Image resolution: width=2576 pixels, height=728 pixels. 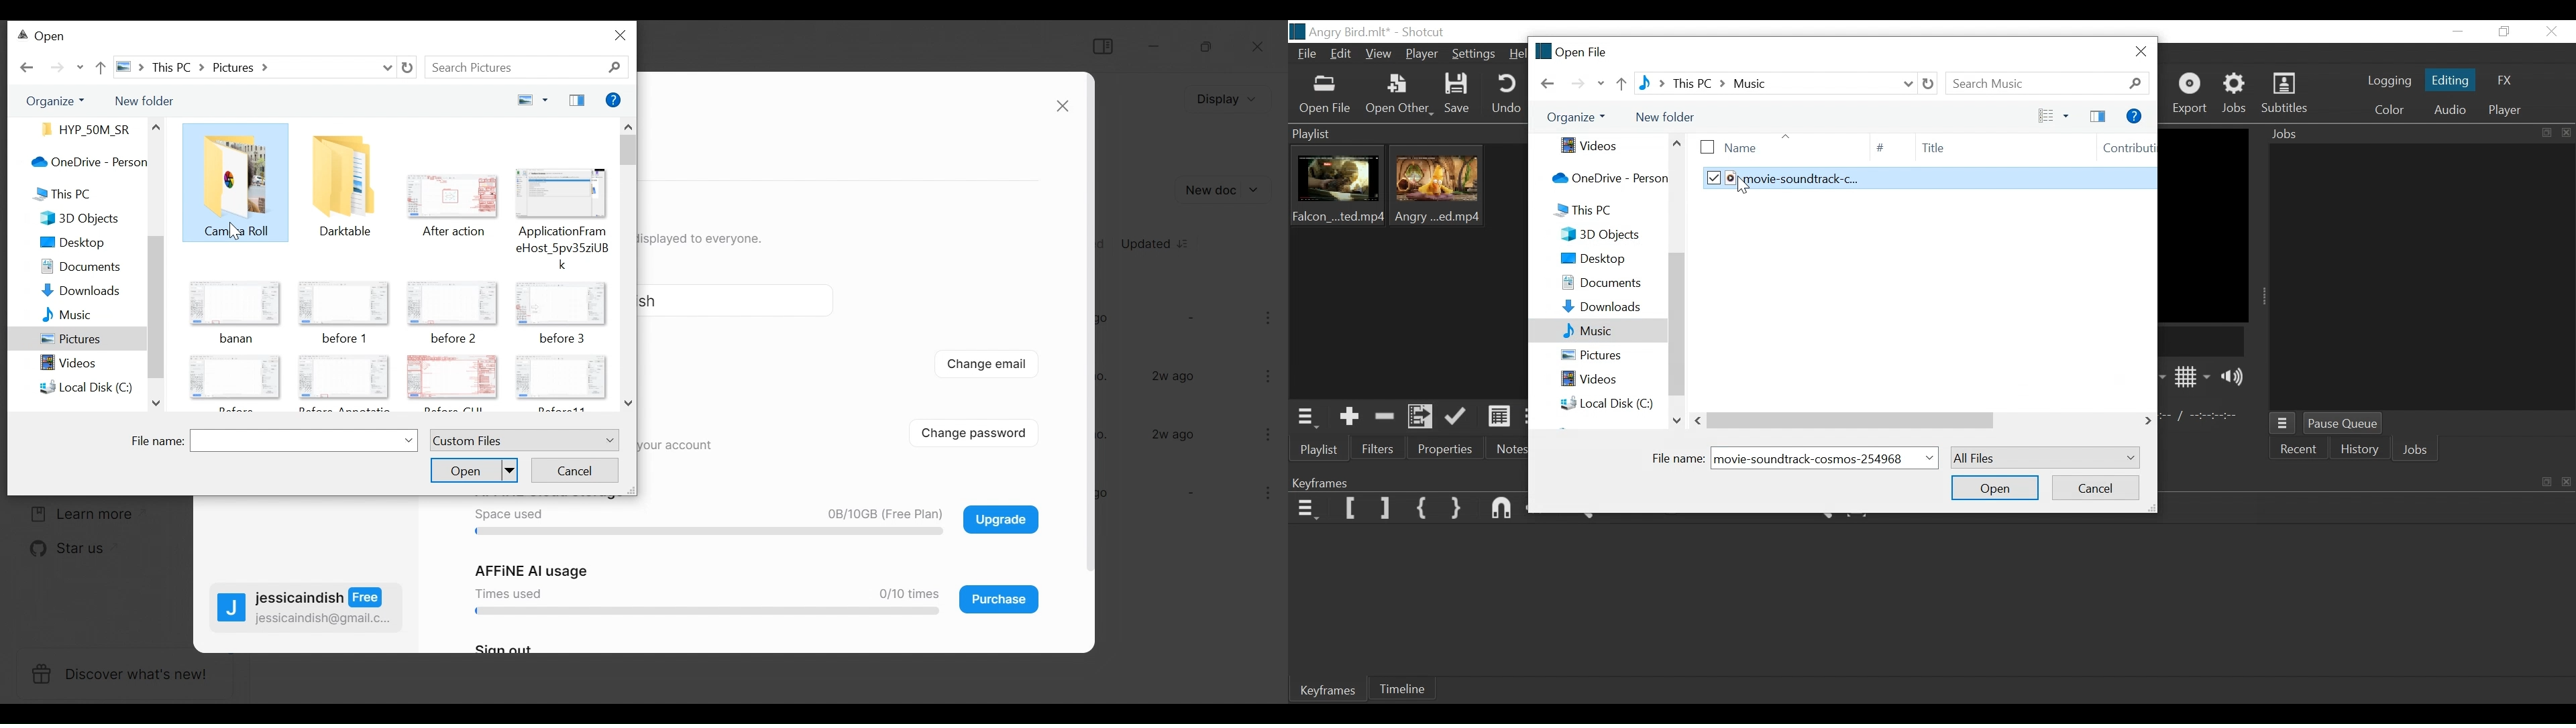 I want to click on Cancel, so click(x=2096, y=487).